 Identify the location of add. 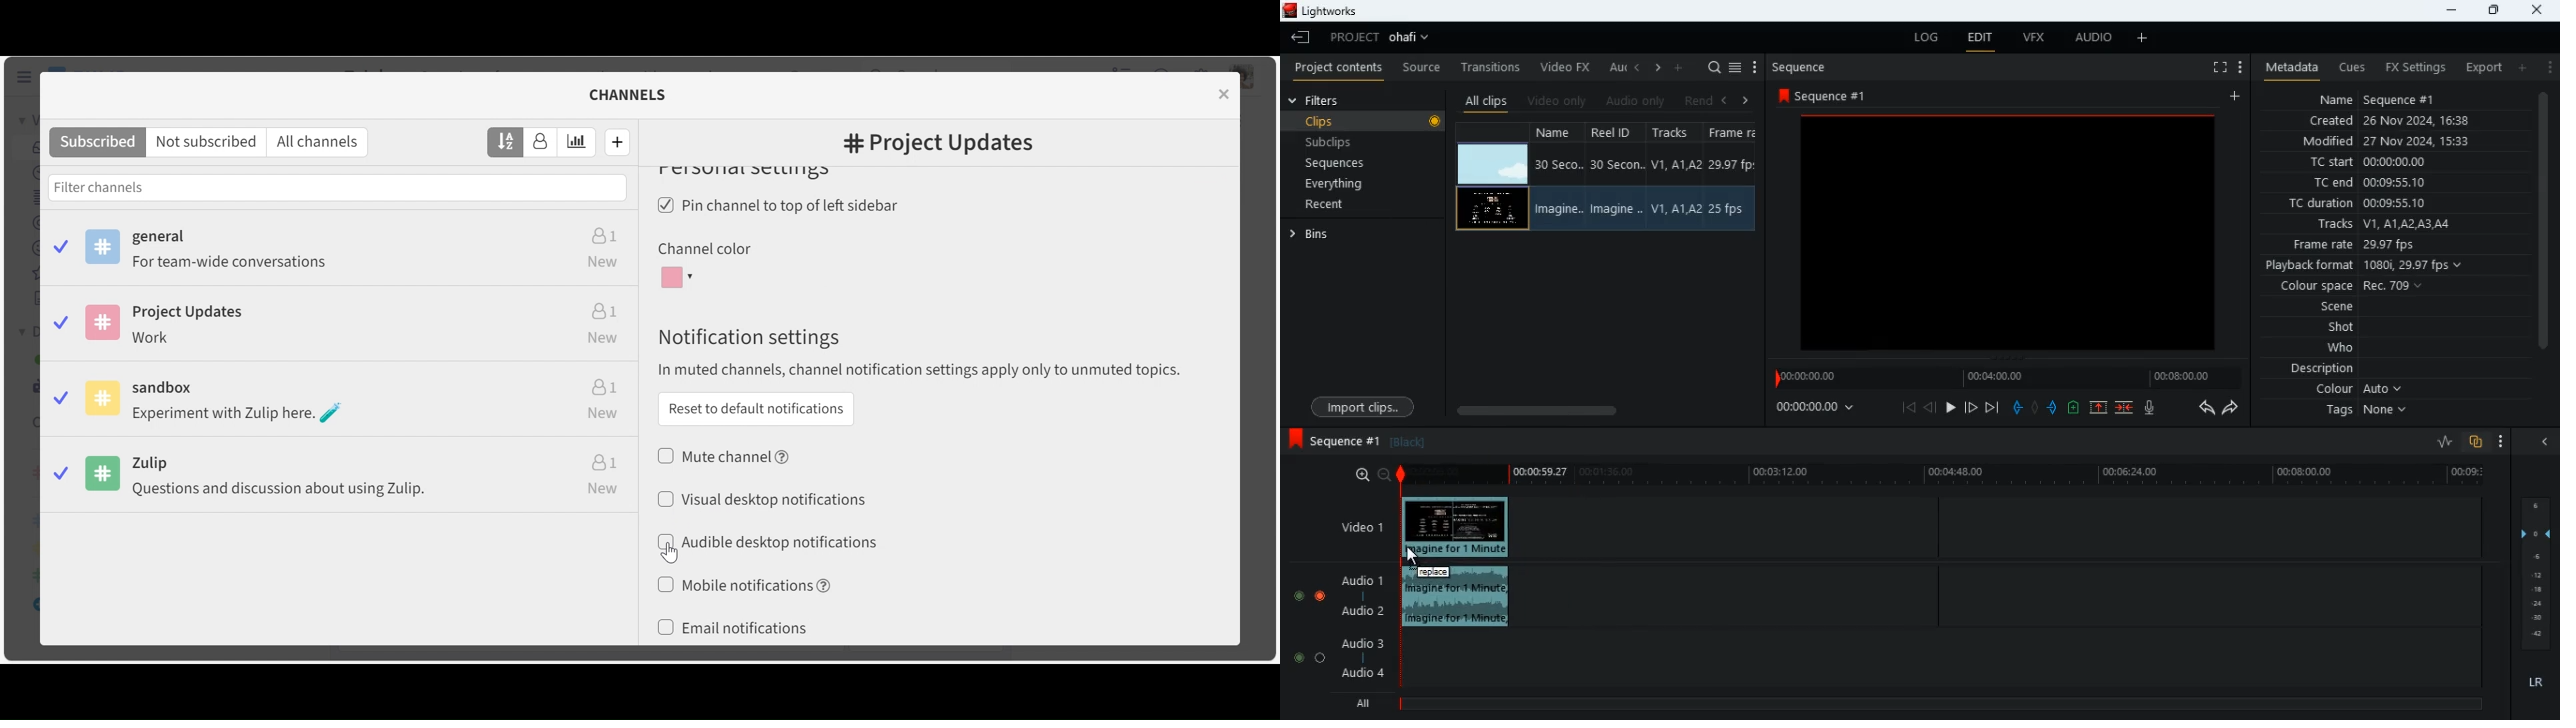
(2527, 68).